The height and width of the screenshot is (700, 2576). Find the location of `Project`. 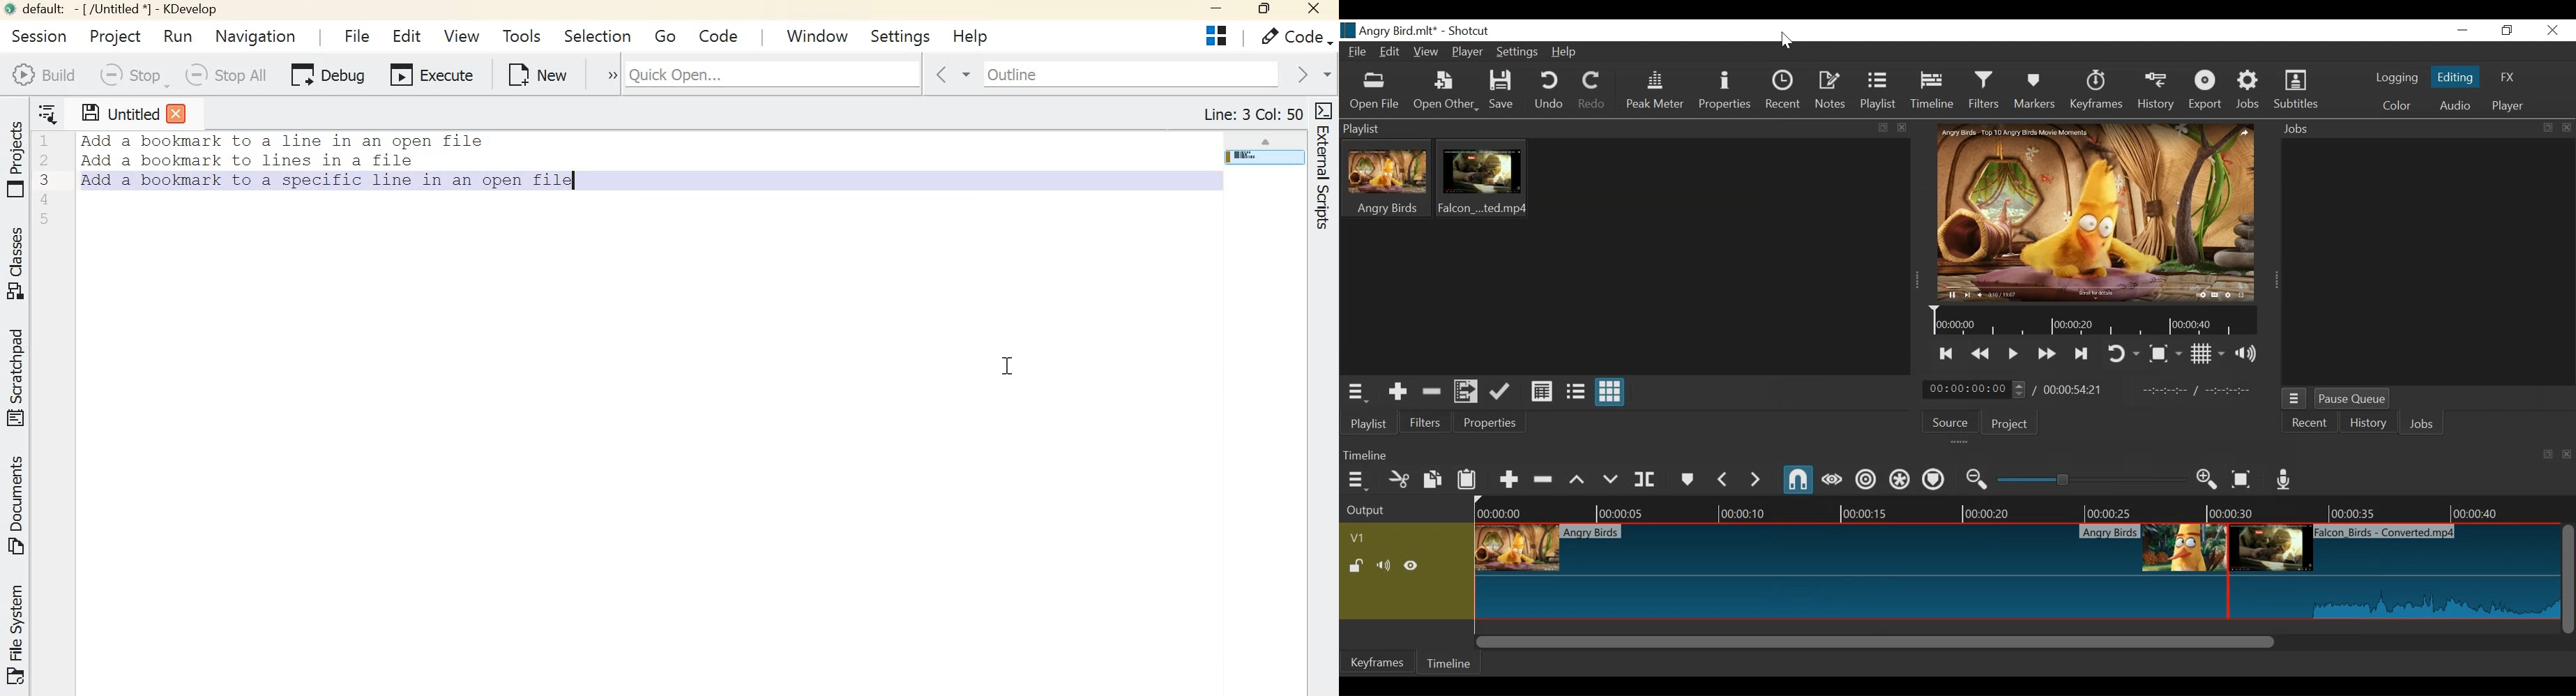

Project is located at coordinates (2013, 424).